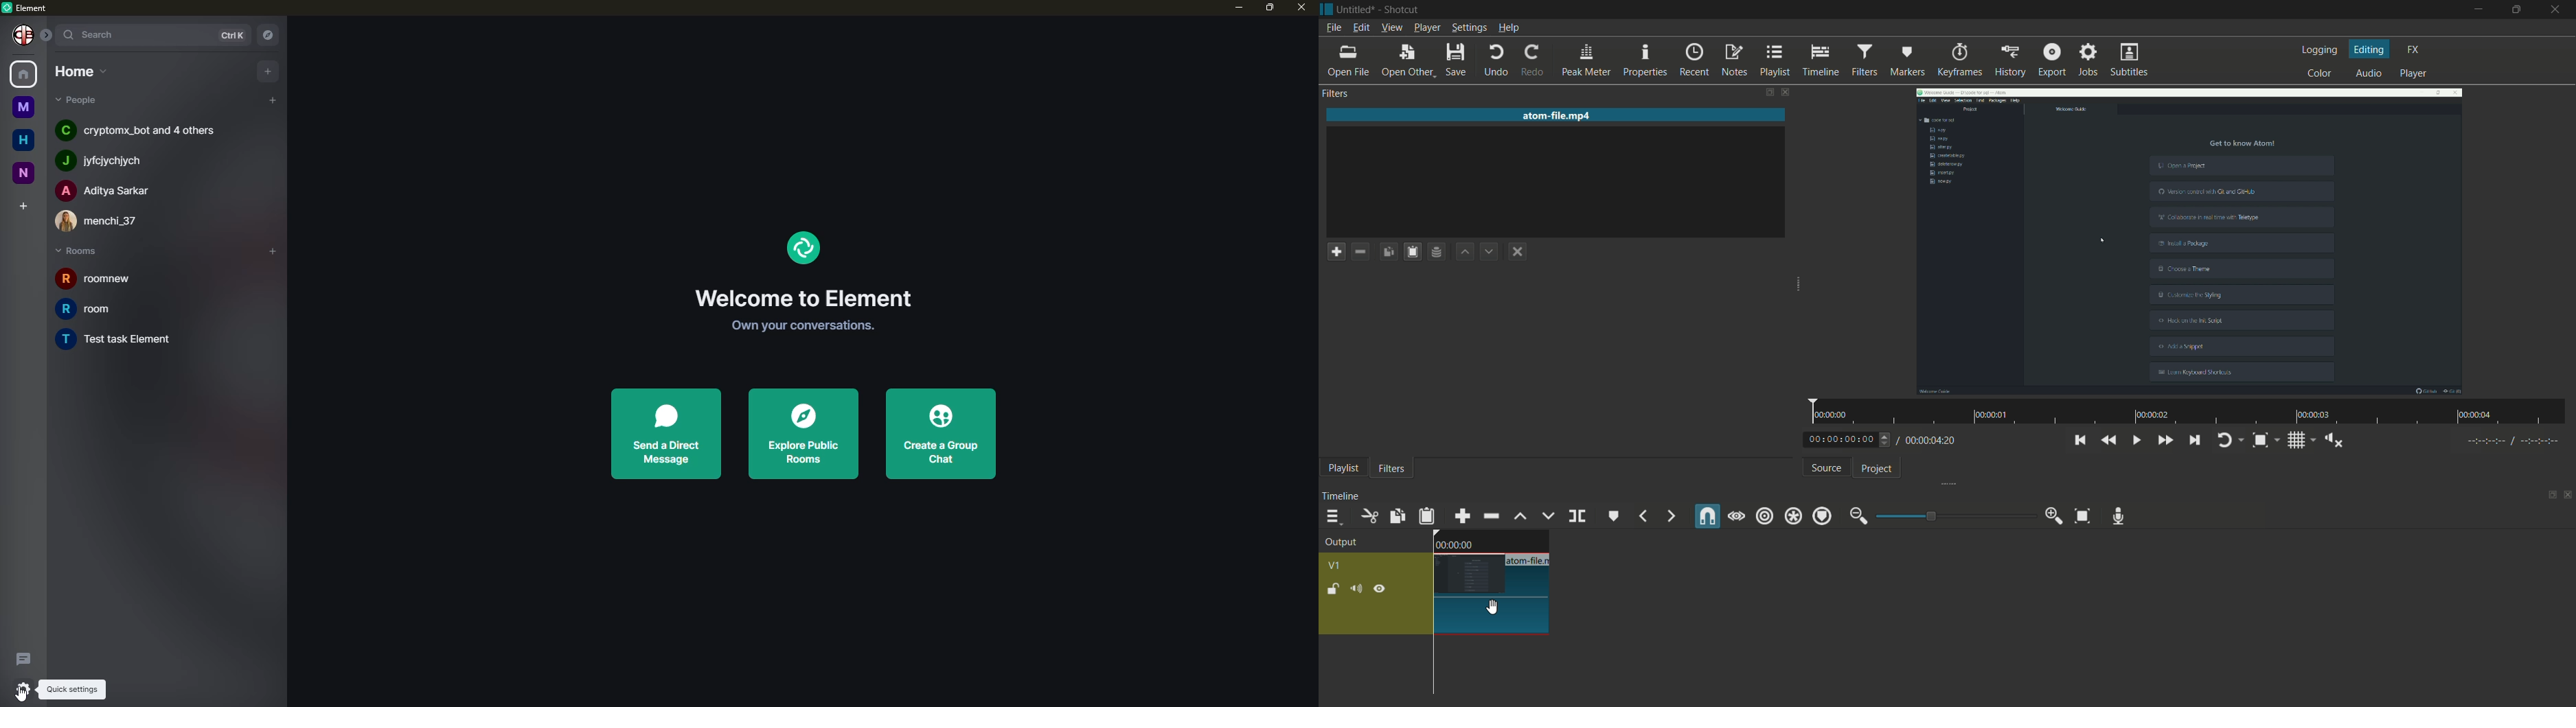 This screenshot has width=2576, height=728. What do you see at coordinates (1406, 60) in the screenshot?
I see `open other` at bounding box center [1406, 60].